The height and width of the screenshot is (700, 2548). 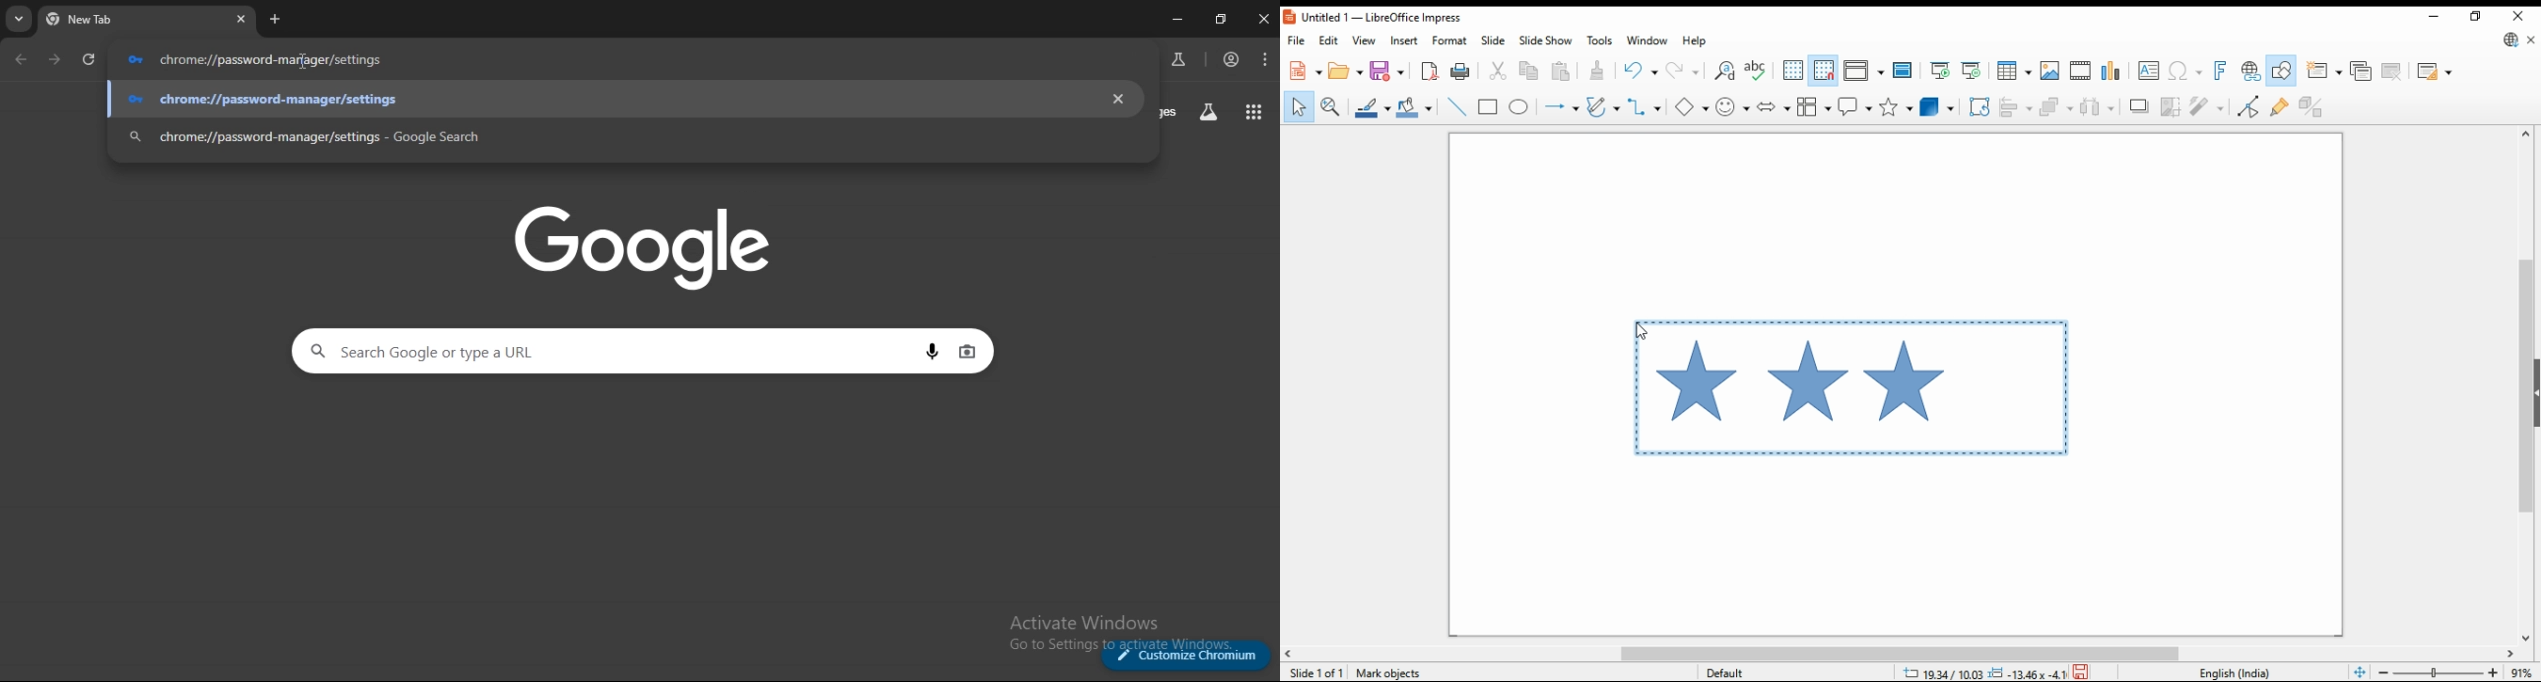 I want to click on line color, so click(x=1372, y=107).